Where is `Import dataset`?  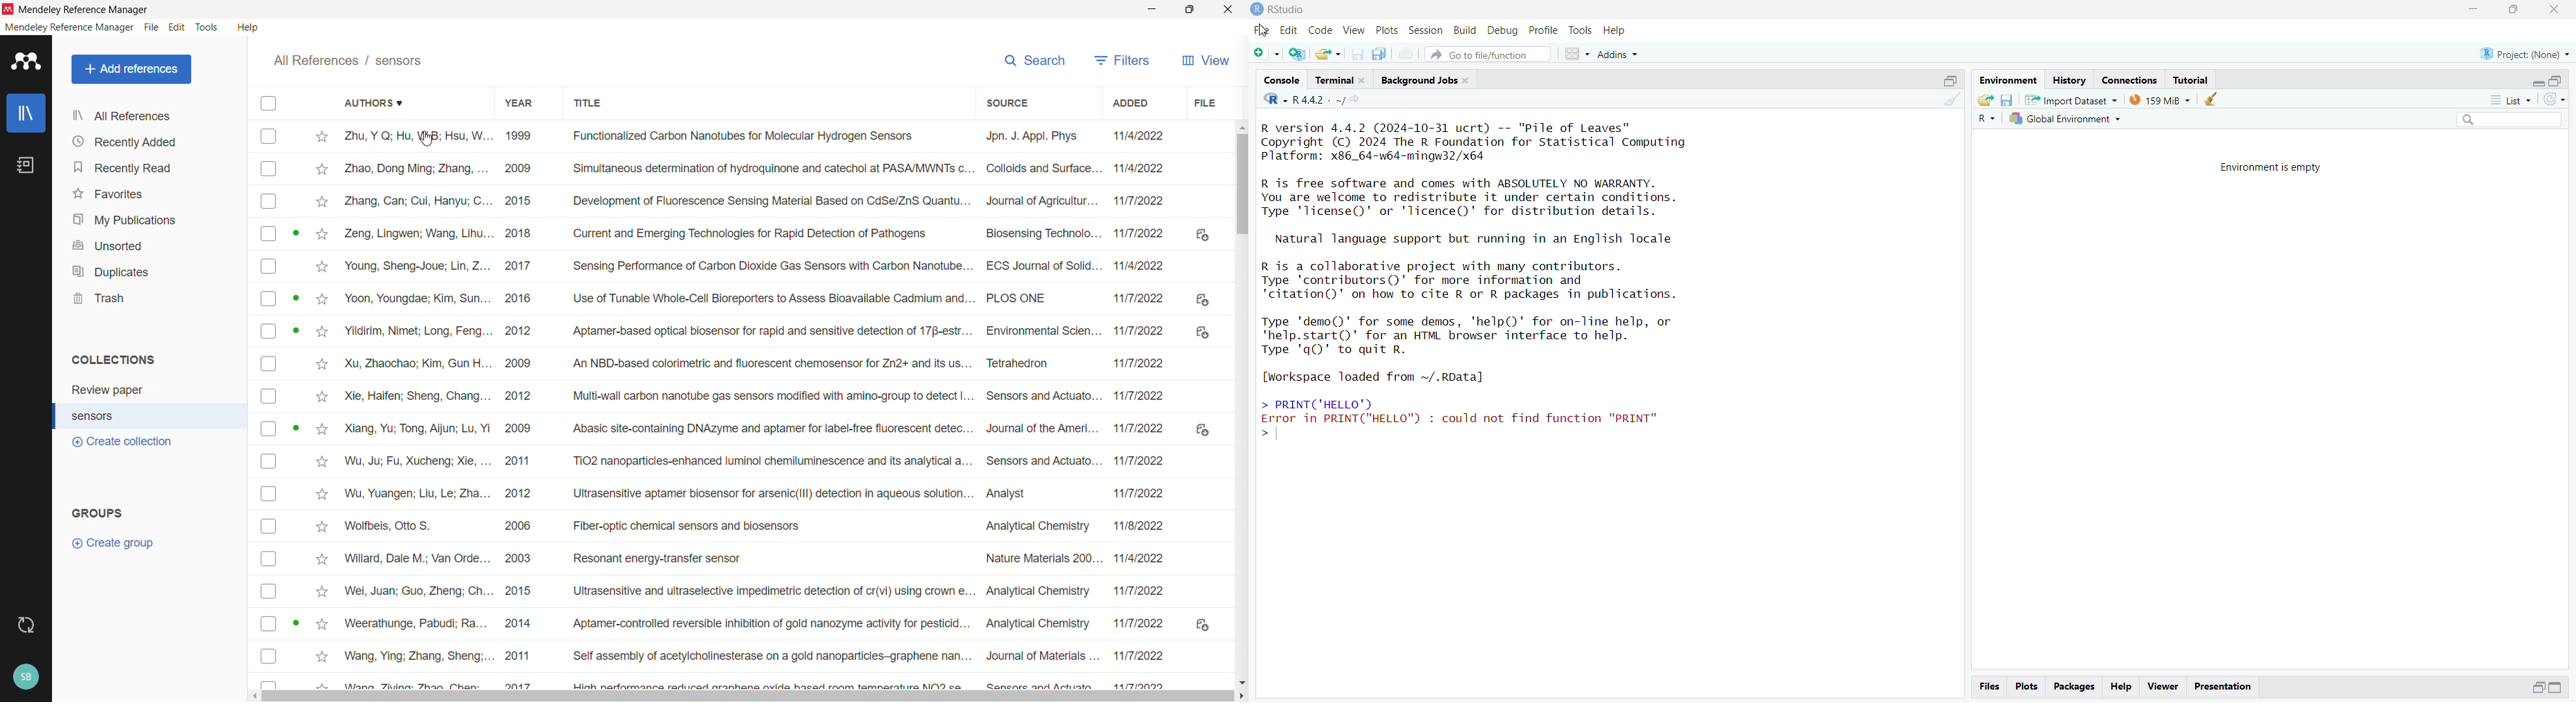 Import dataset is located at coordinates (2071, 99).